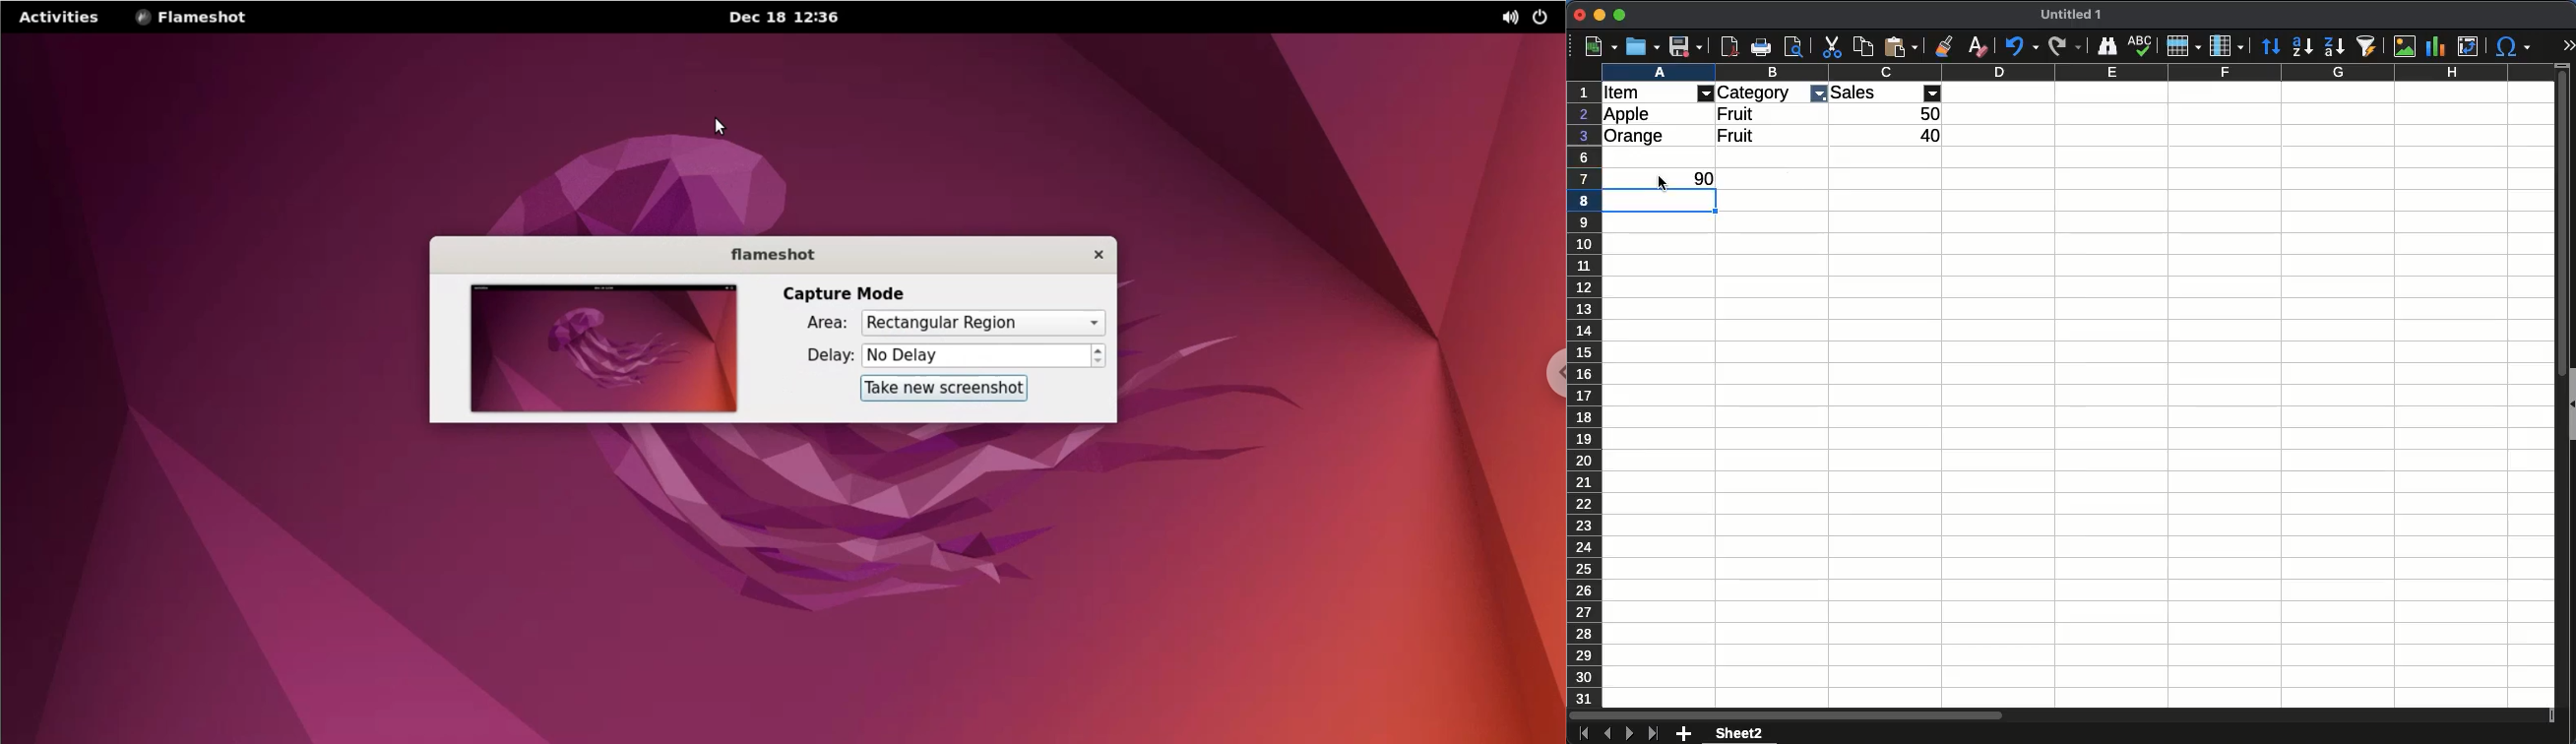  Describe the element at coordinates (2270, 44) in the screenshot. I see `sort` at that location.